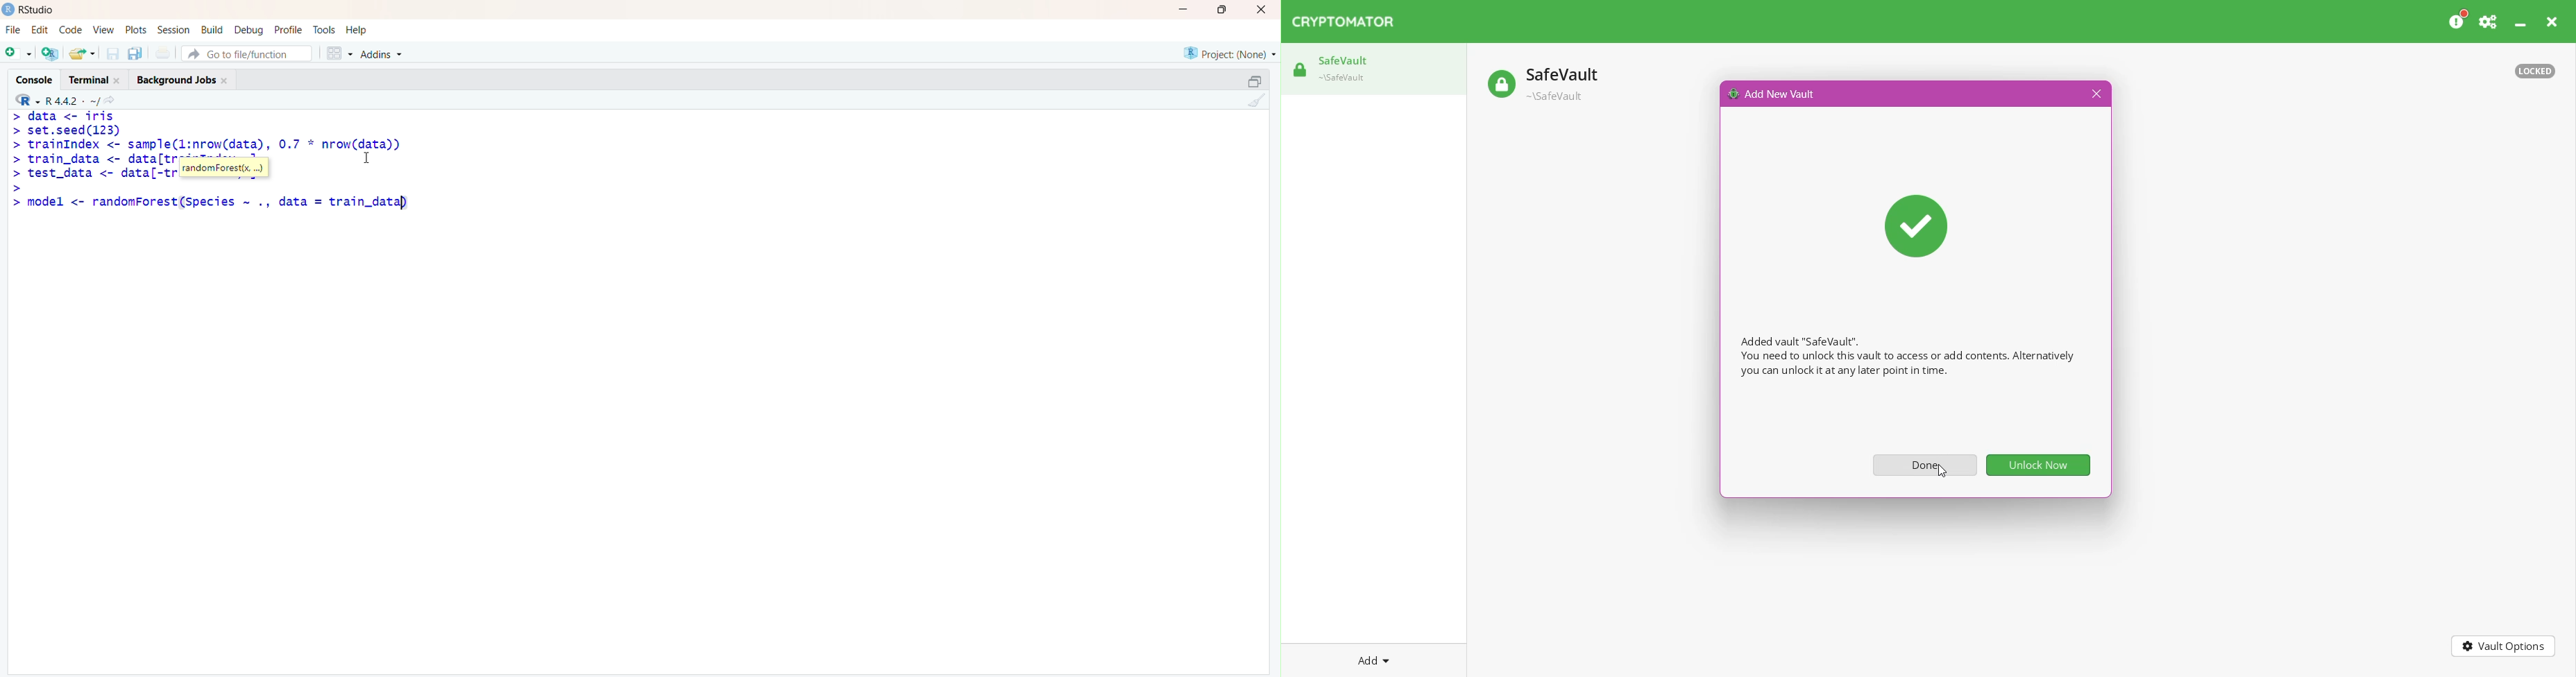 This screenshot has width=2576, height=700. Describe the element at coordinates (112, 54) in the screenshot. I see `Save current document (Ctrl + S)` at that location.